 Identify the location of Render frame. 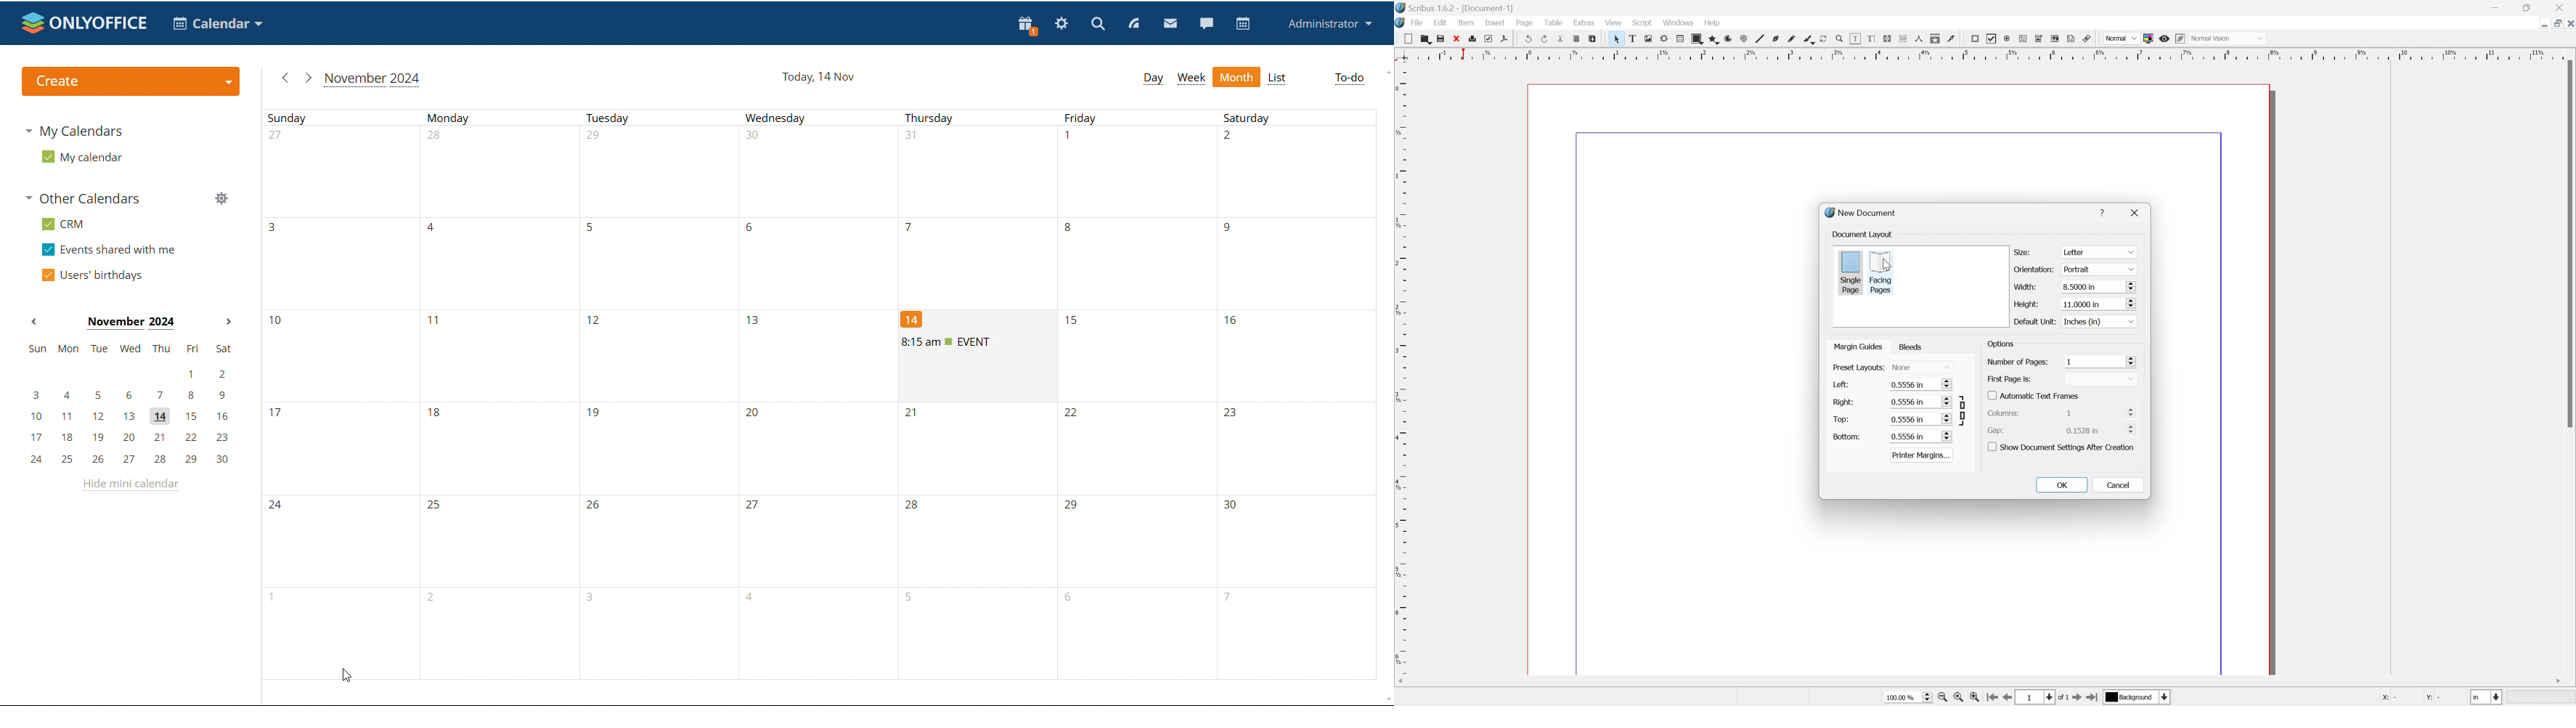
(1663, 39).